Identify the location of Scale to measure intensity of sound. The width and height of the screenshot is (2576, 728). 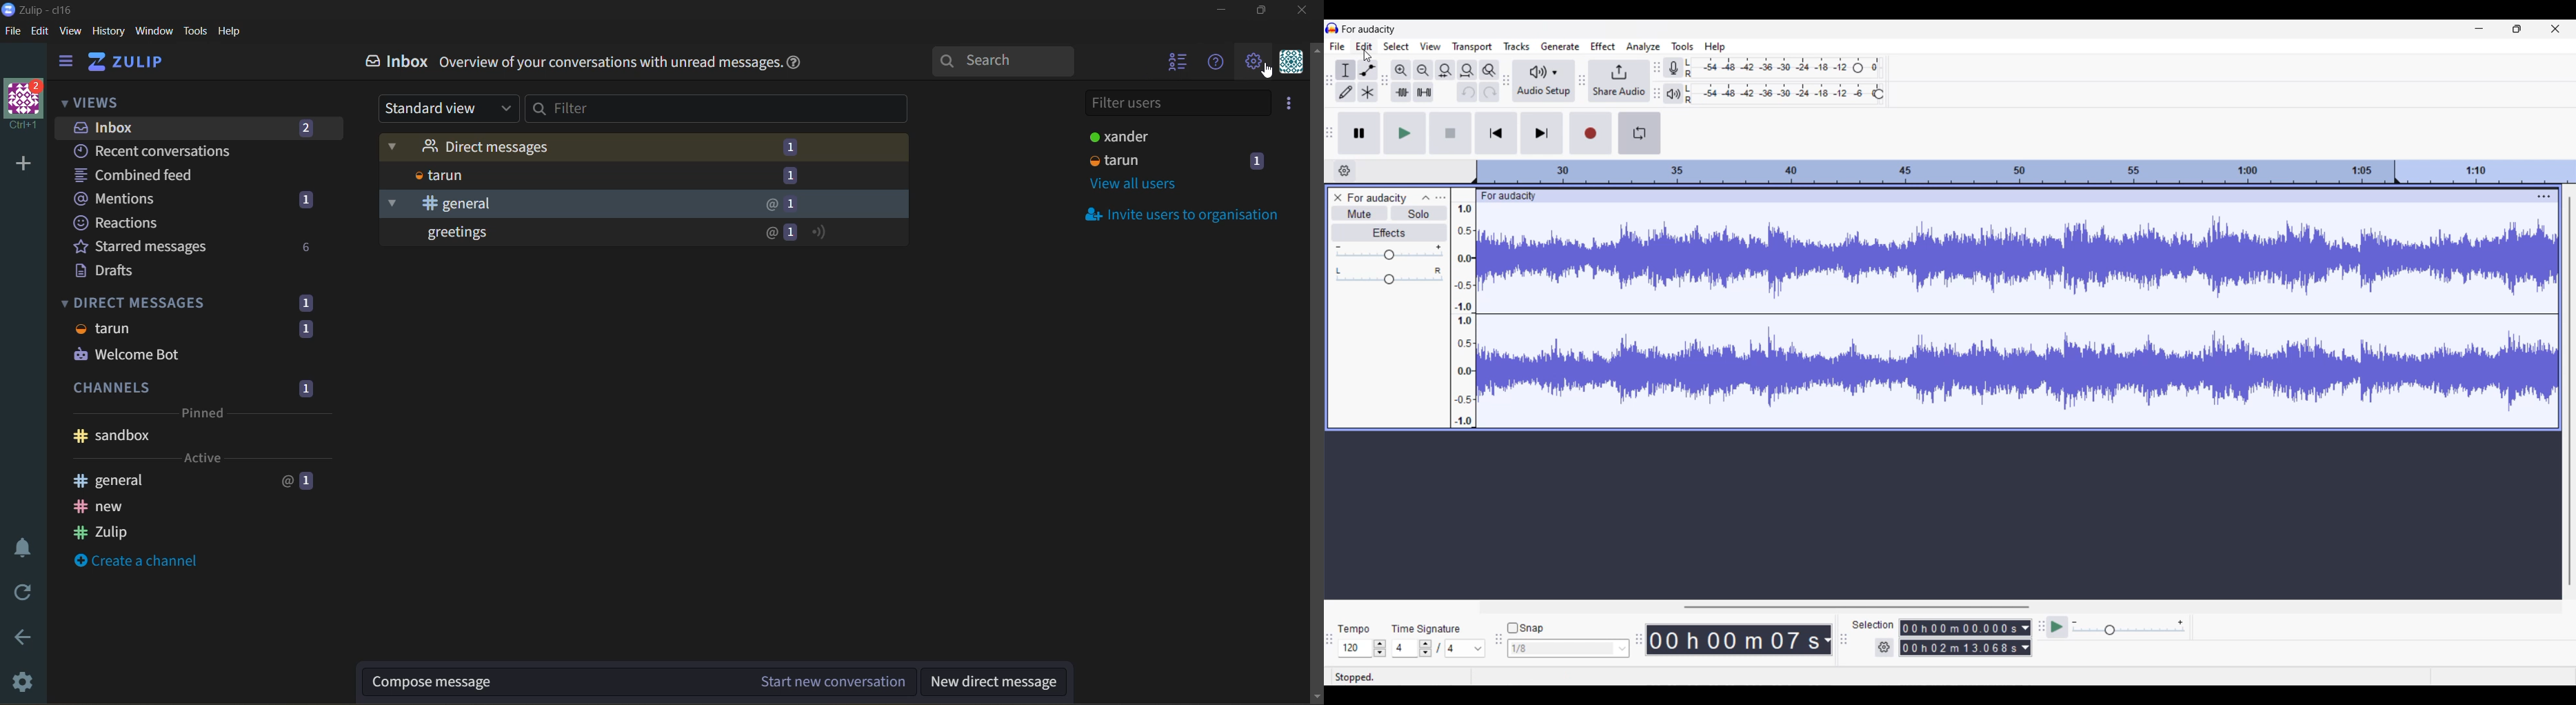
(1464, 315).